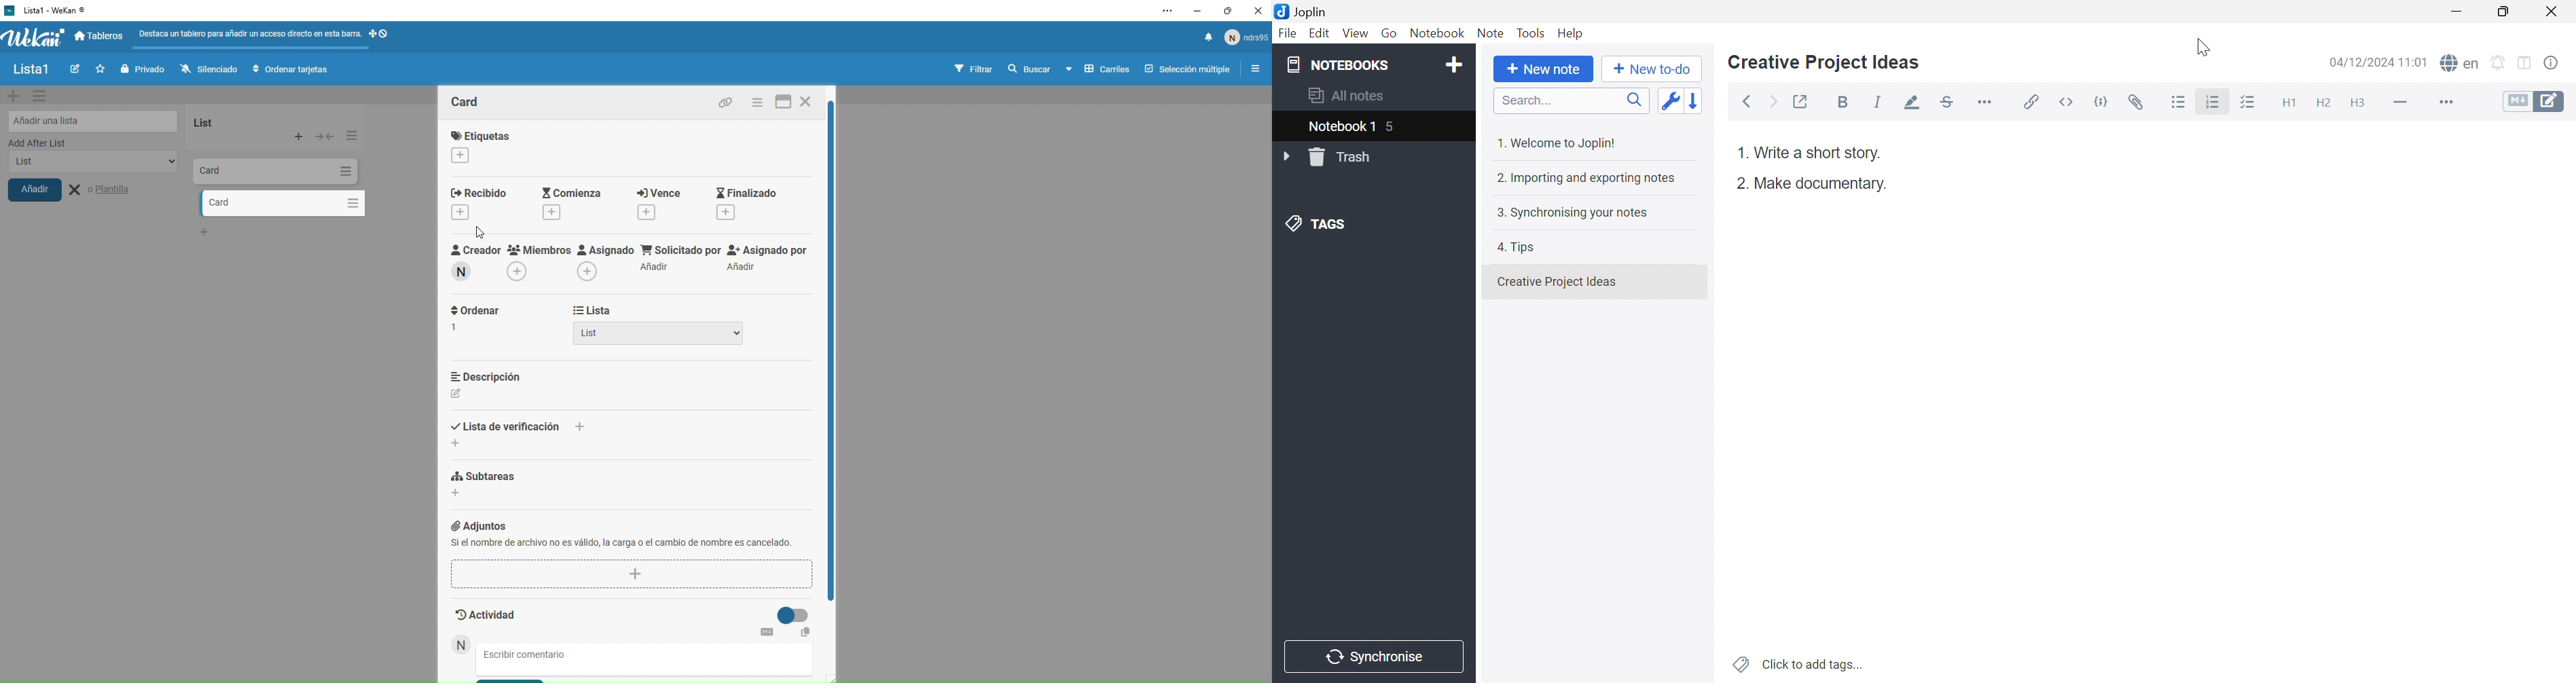 The image size is (2576, 700). I want to click on Toggle editors layout, so click(2524, 61).